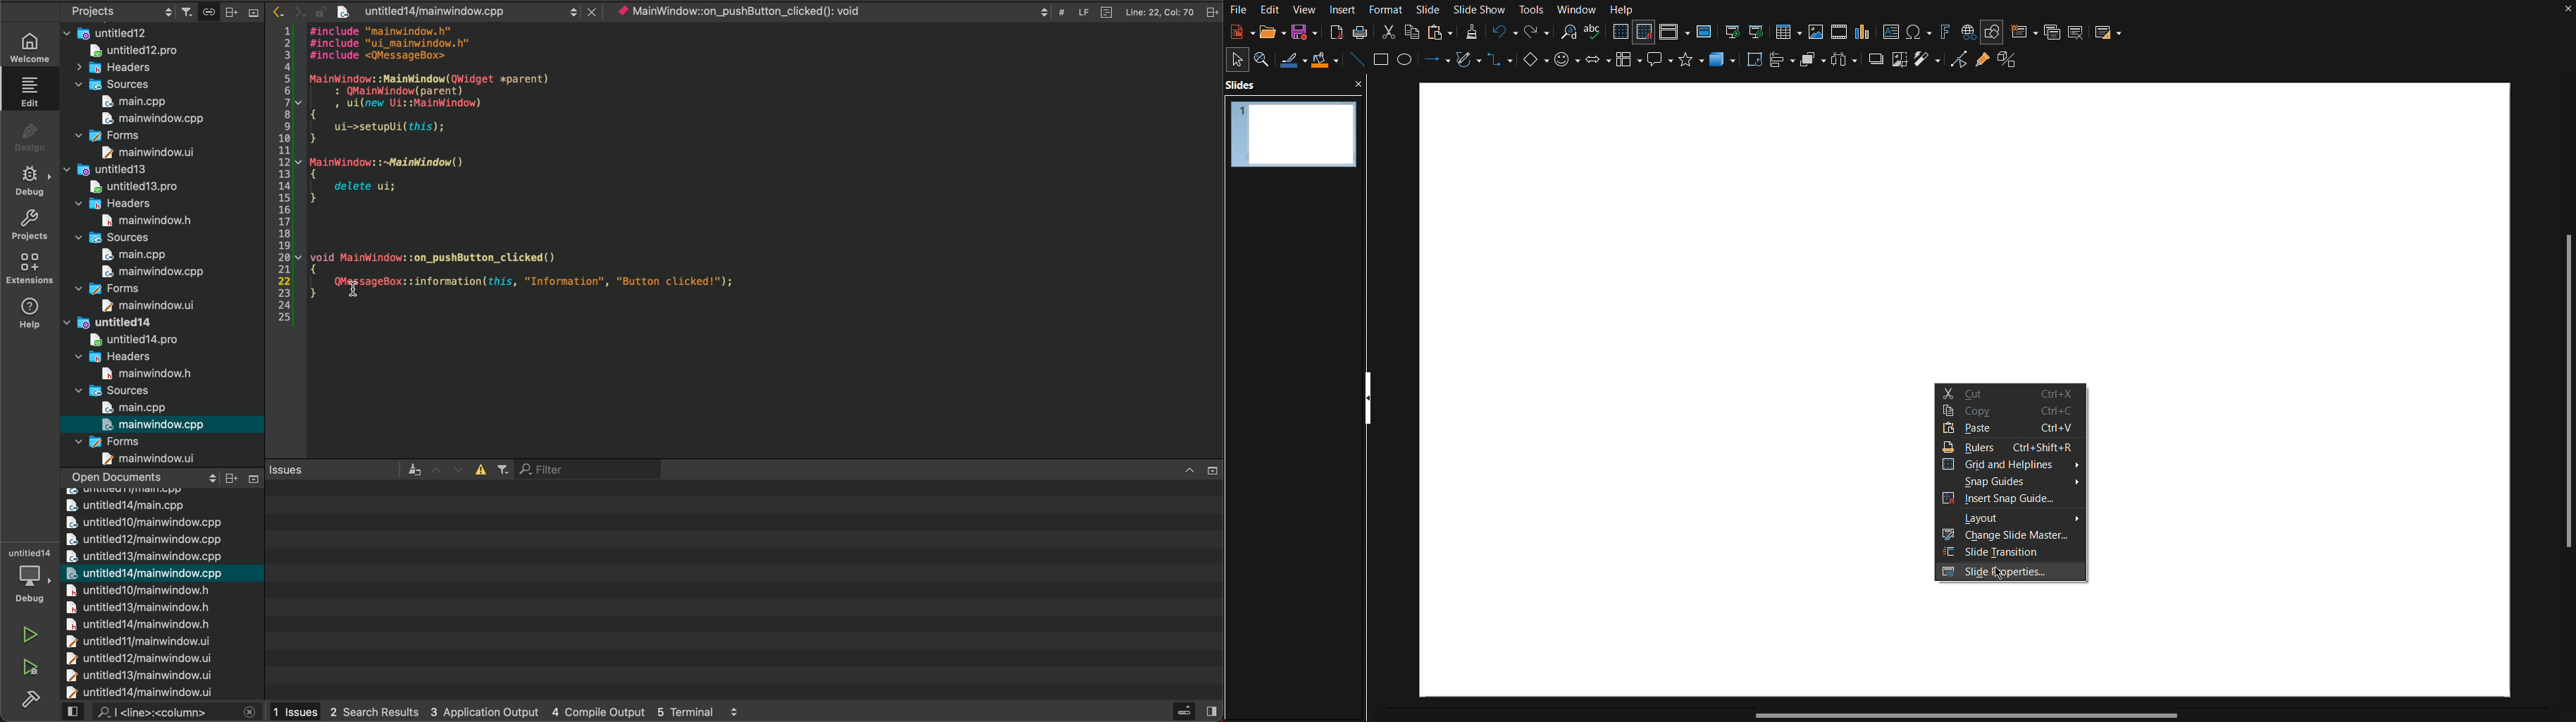 Image resolution: width=2576 pixels, height=728 pixels. Describe the element at coordinates (2010, 412) in the screenshot. I see `Copy` at that location.